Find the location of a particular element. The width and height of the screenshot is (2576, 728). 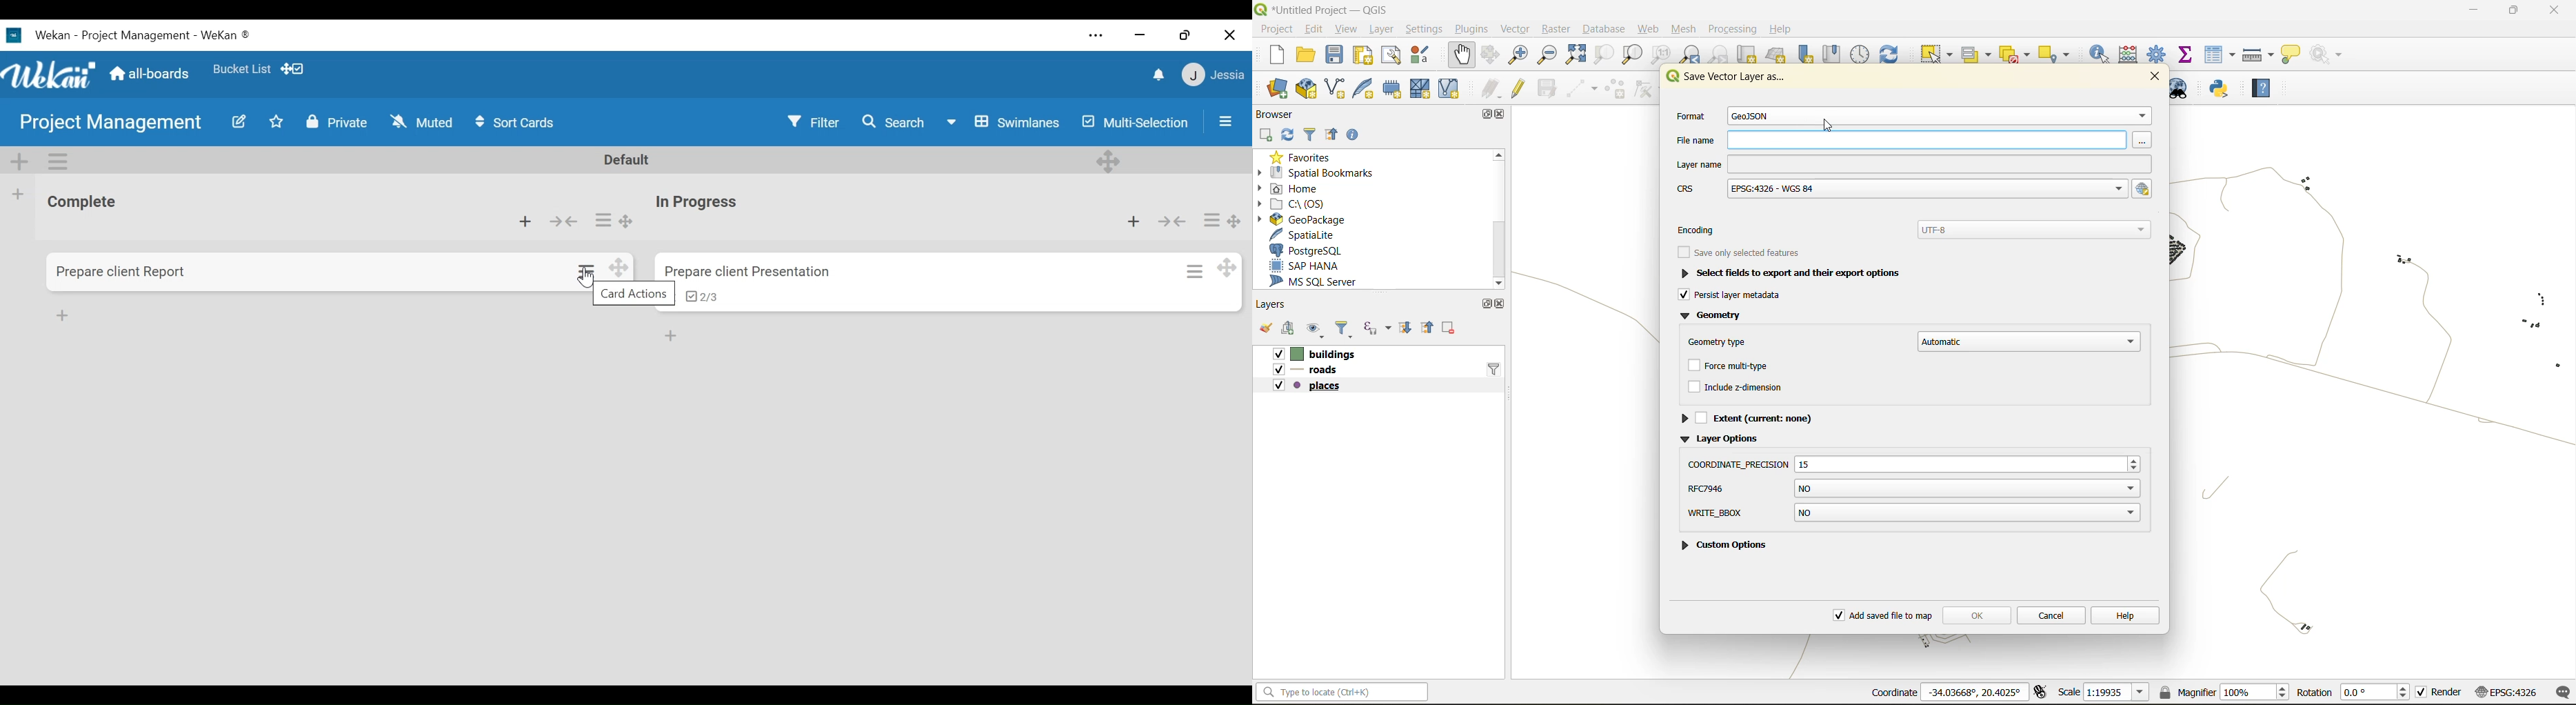

manage map is located at coordinates (1314, 328).